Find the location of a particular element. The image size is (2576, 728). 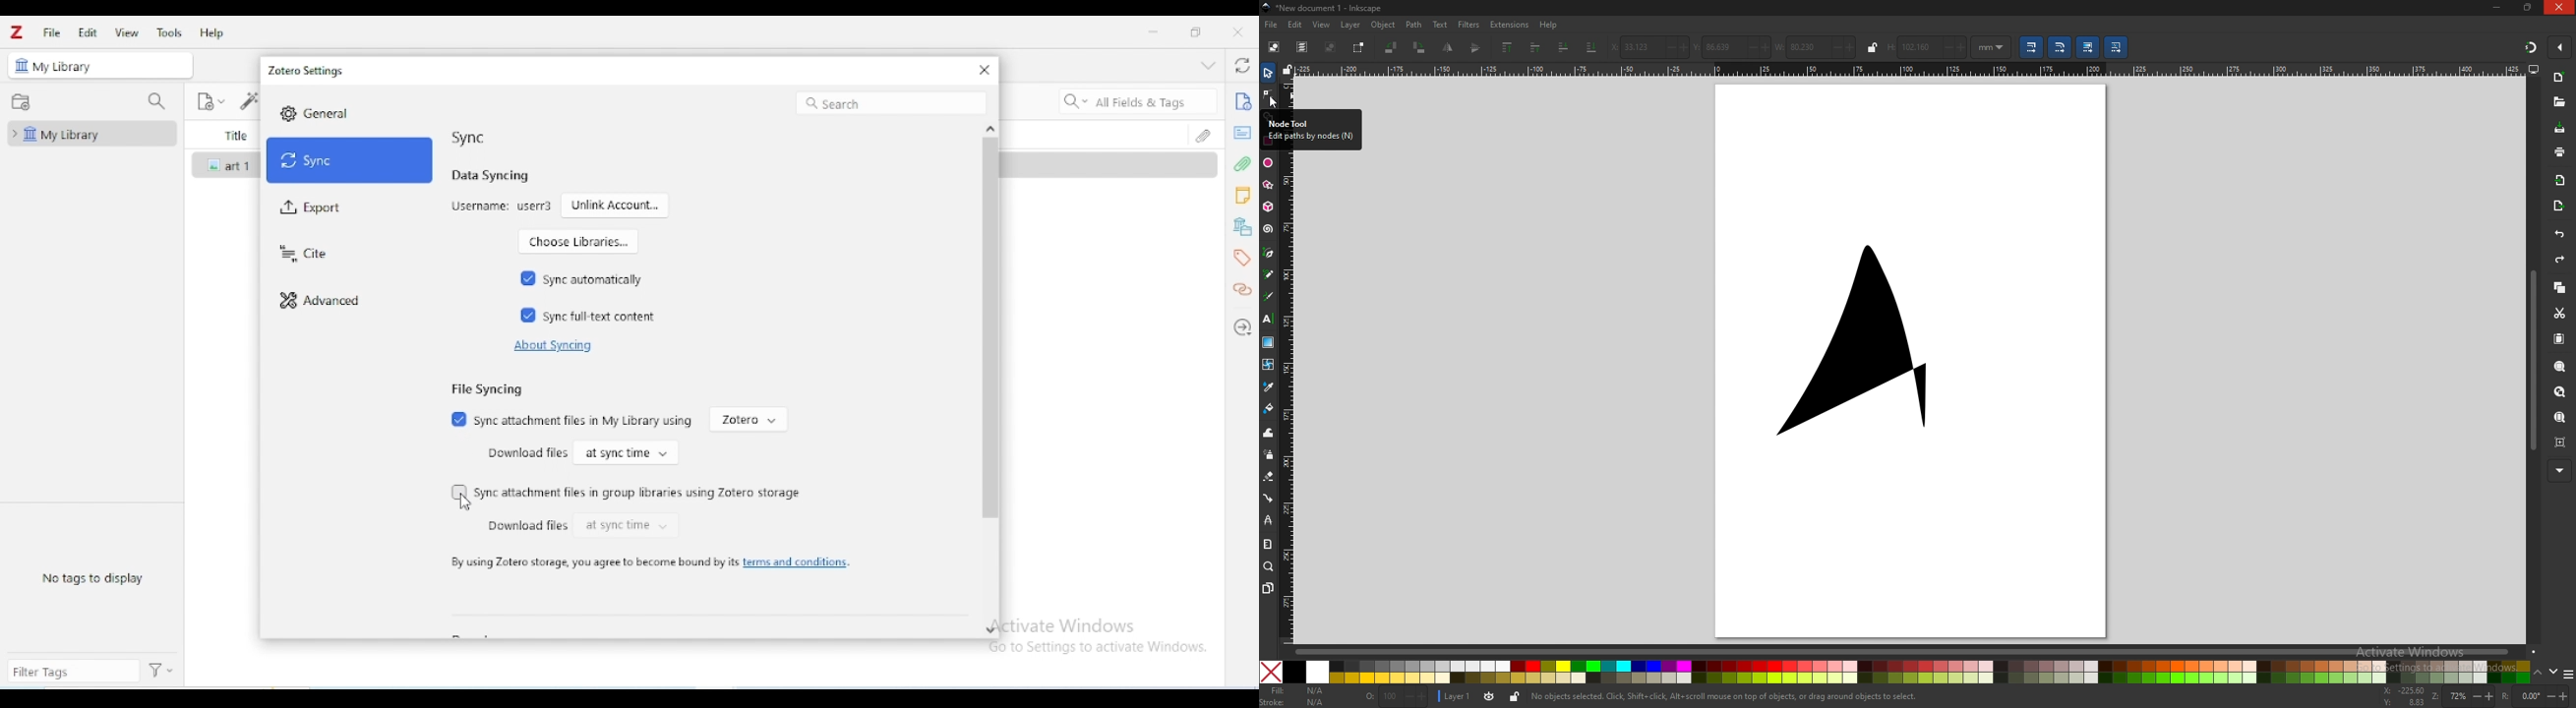

Activate Windows is located at coordinates (1067, 624).